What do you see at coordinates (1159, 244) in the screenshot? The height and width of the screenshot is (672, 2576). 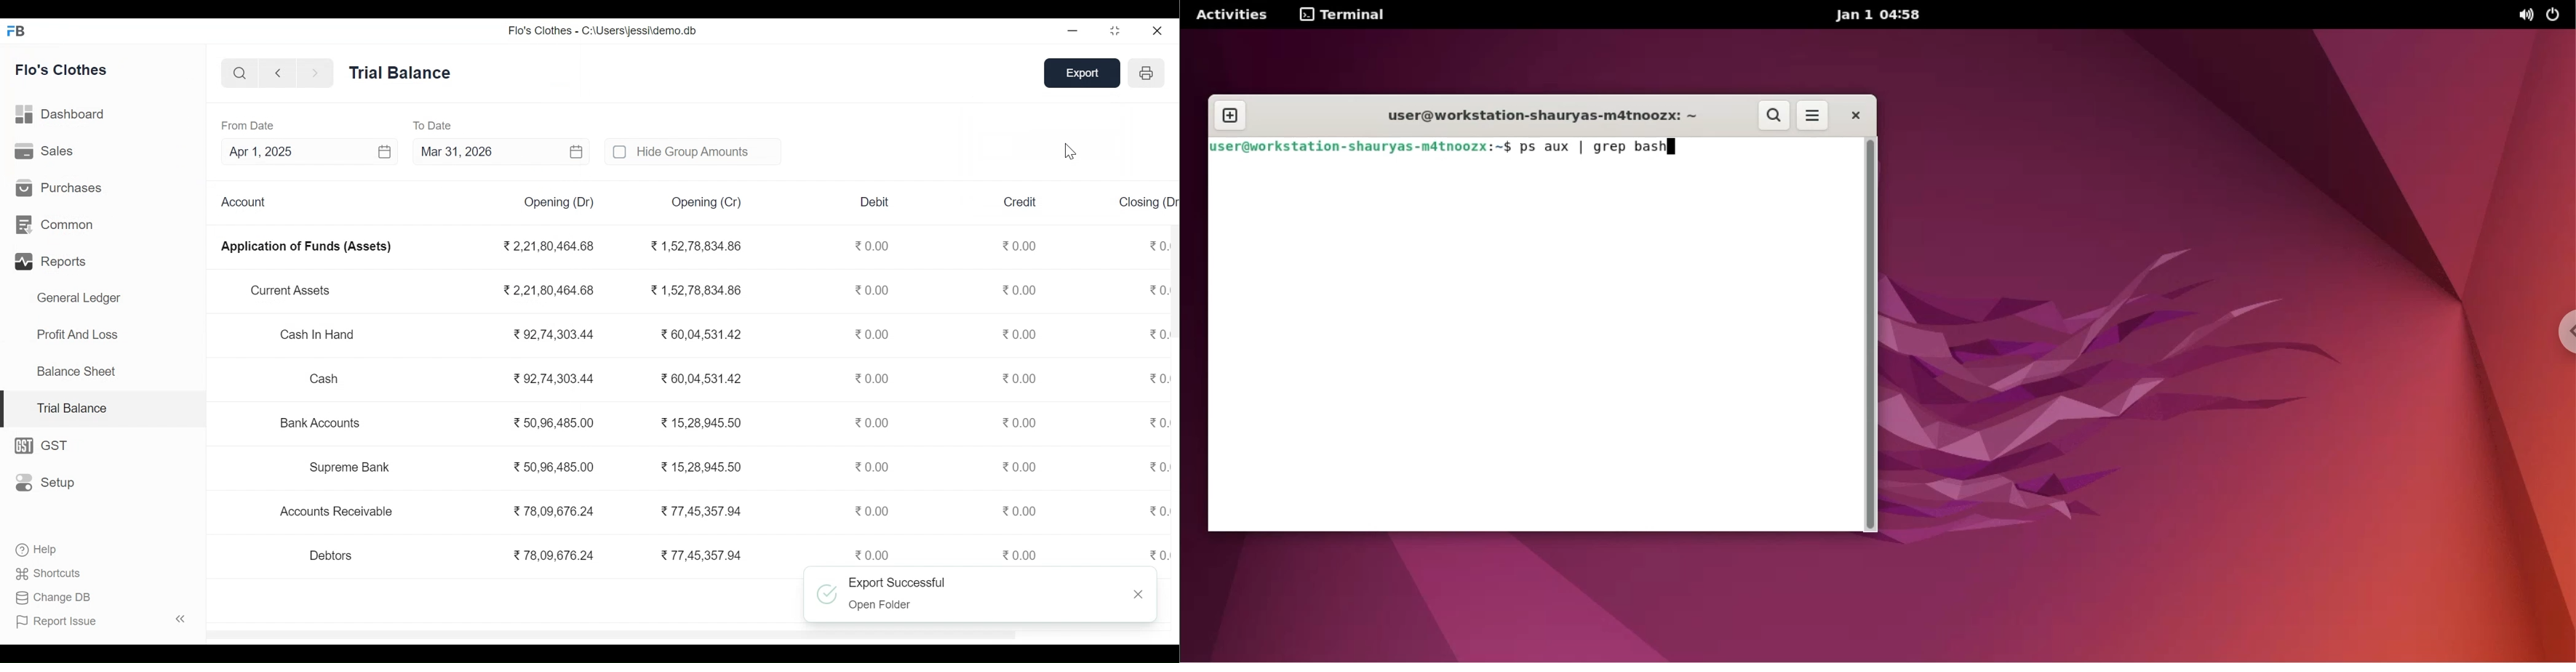 I see `"0.00` at bounding box center [1159, 244].